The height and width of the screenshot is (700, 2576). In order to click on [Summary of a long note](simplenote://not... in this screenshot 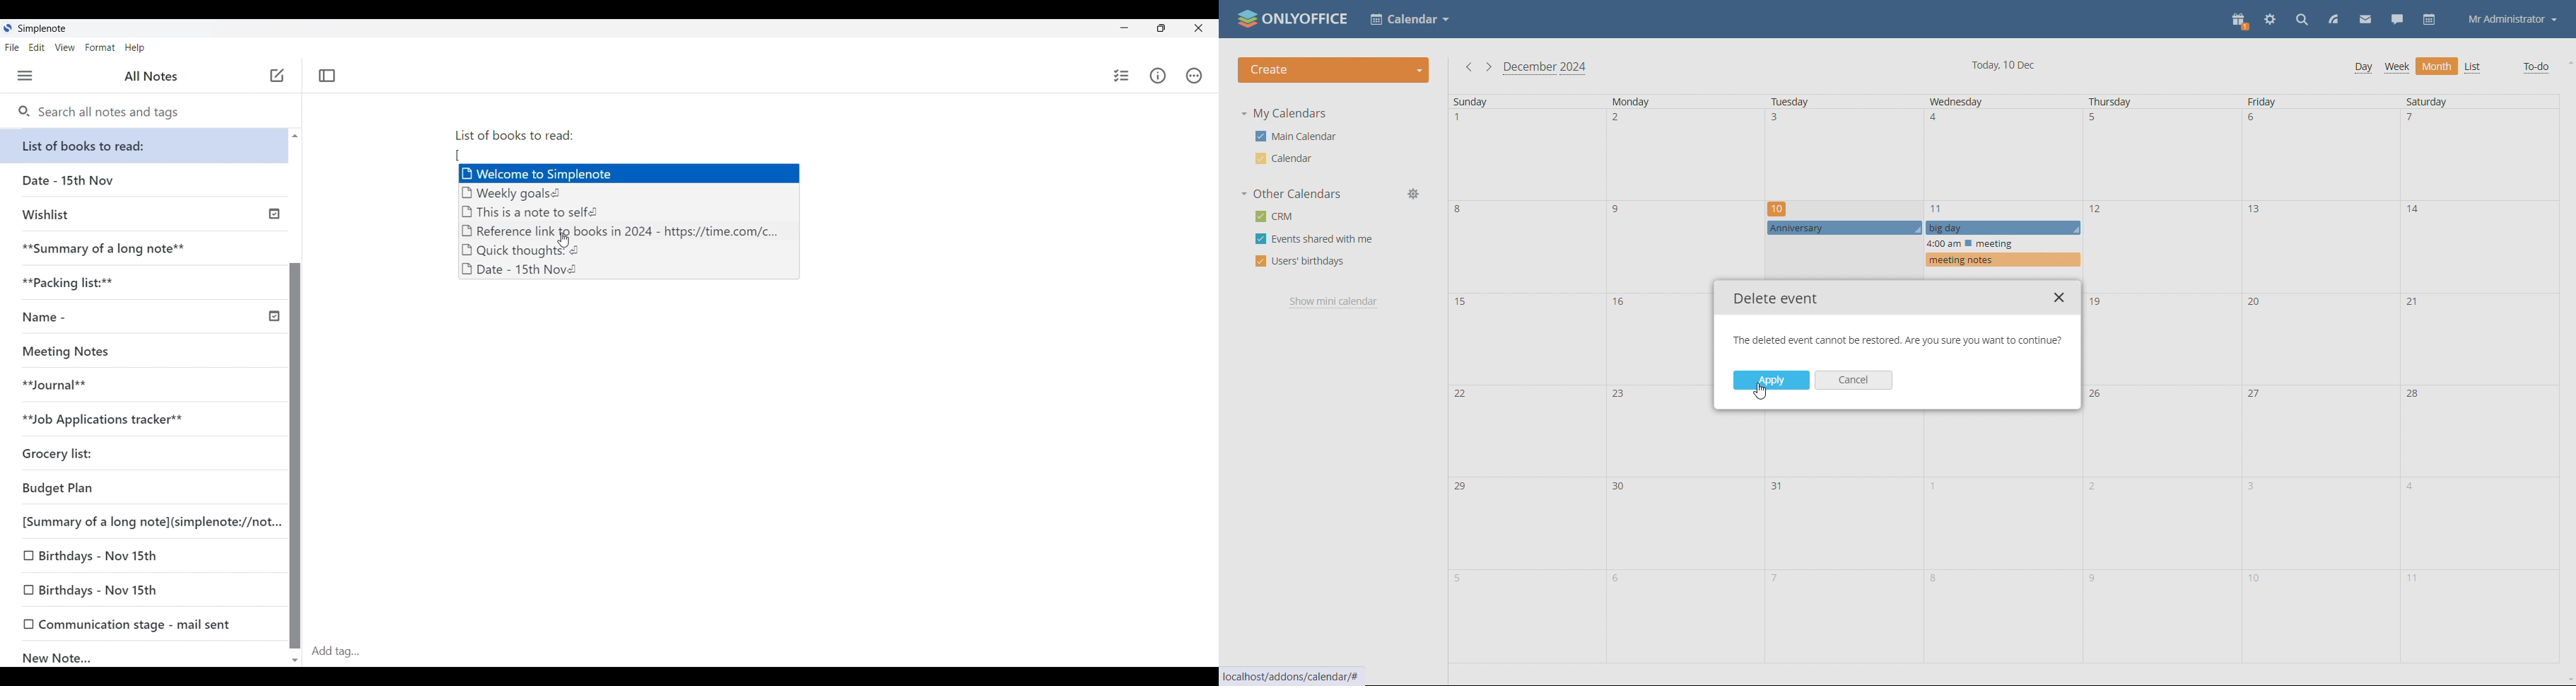, I will do `click(148, 521)`.